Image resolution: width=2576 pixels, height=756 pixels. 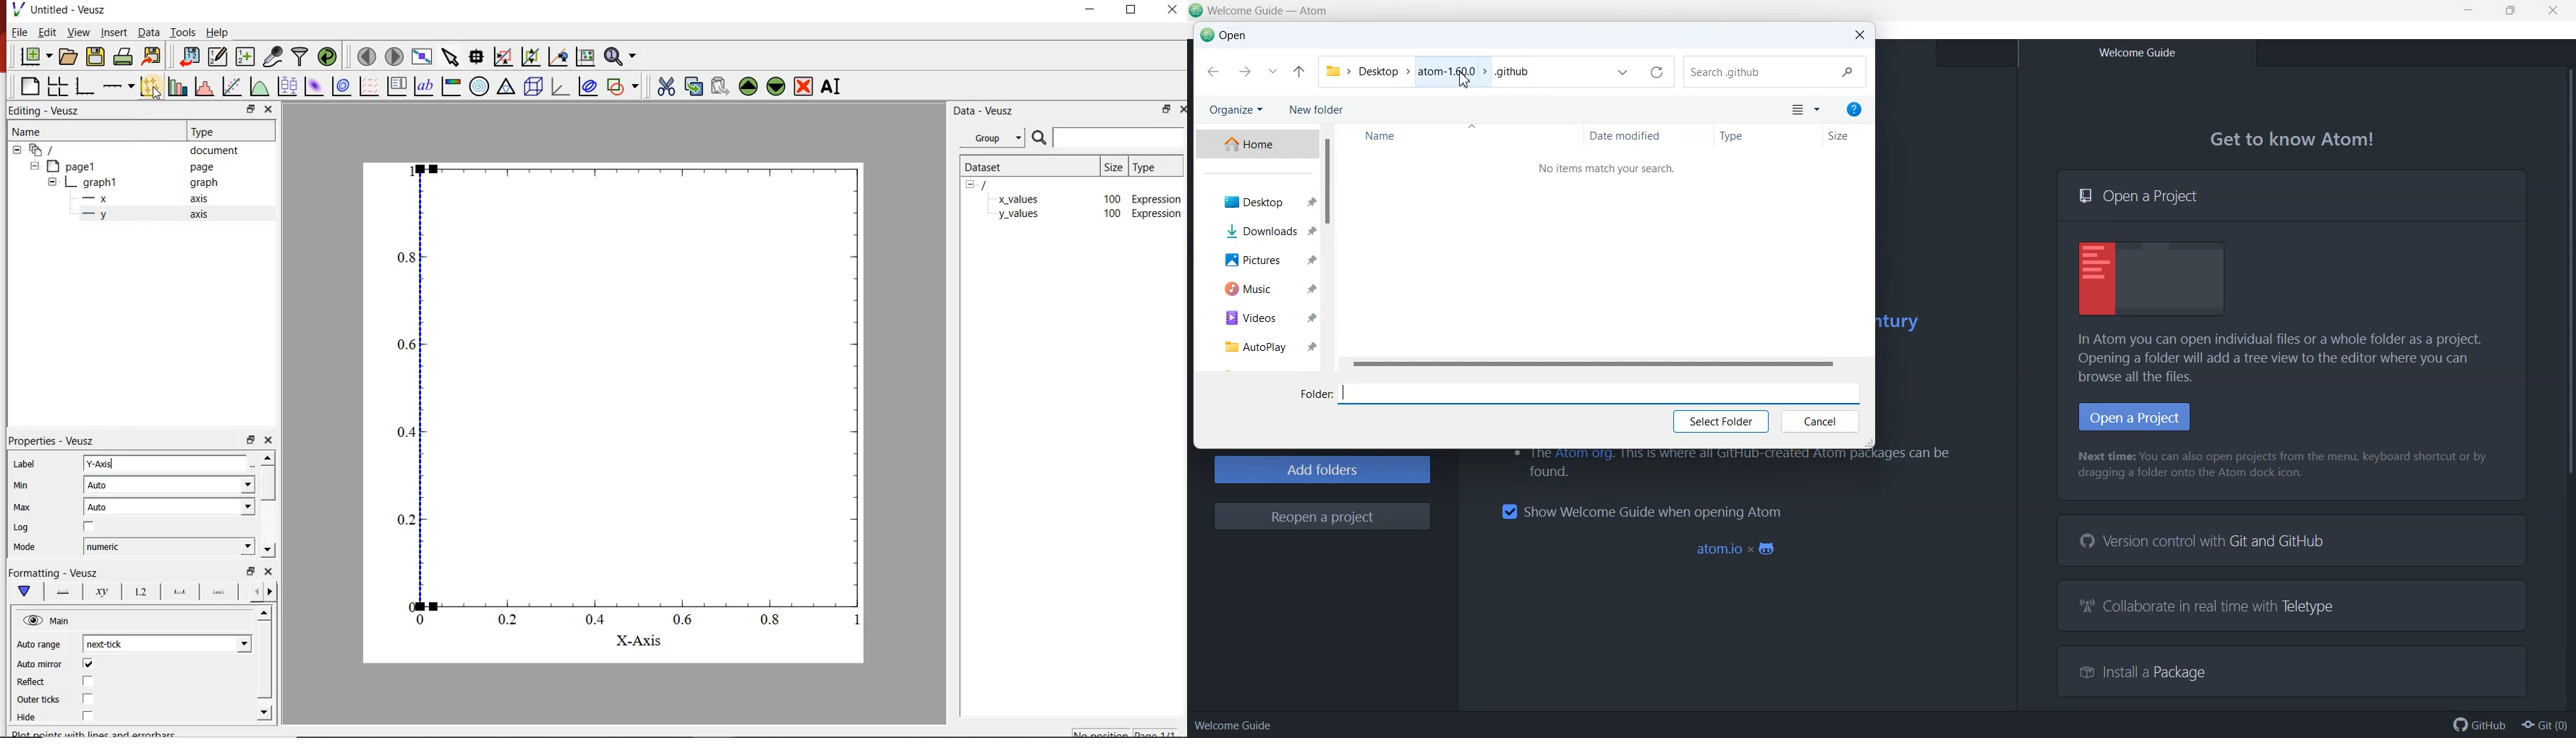 What do you see at coordinates (1604, 392) in the screenshot?
I see `Enter folder name` at bounding box center [1604, 392].